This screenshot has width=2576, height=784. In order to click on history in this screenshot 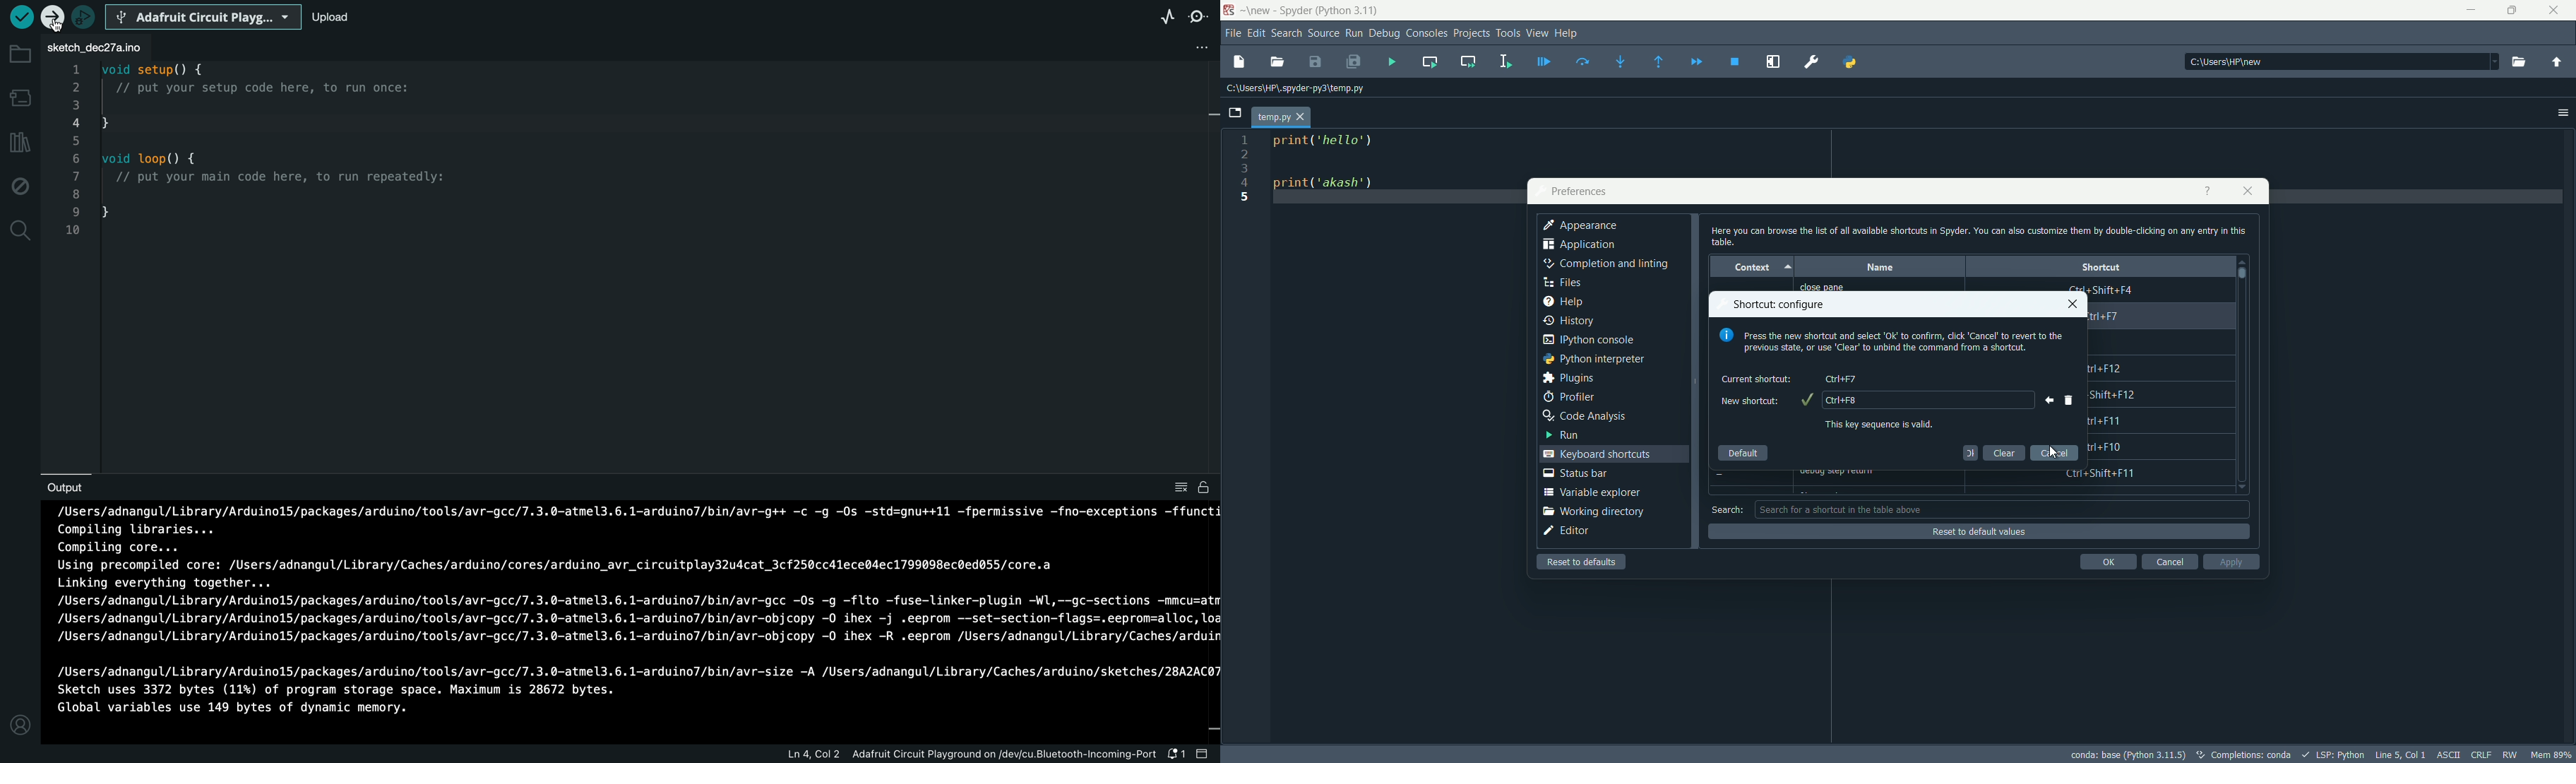, I will do `click(1570, 321)`.